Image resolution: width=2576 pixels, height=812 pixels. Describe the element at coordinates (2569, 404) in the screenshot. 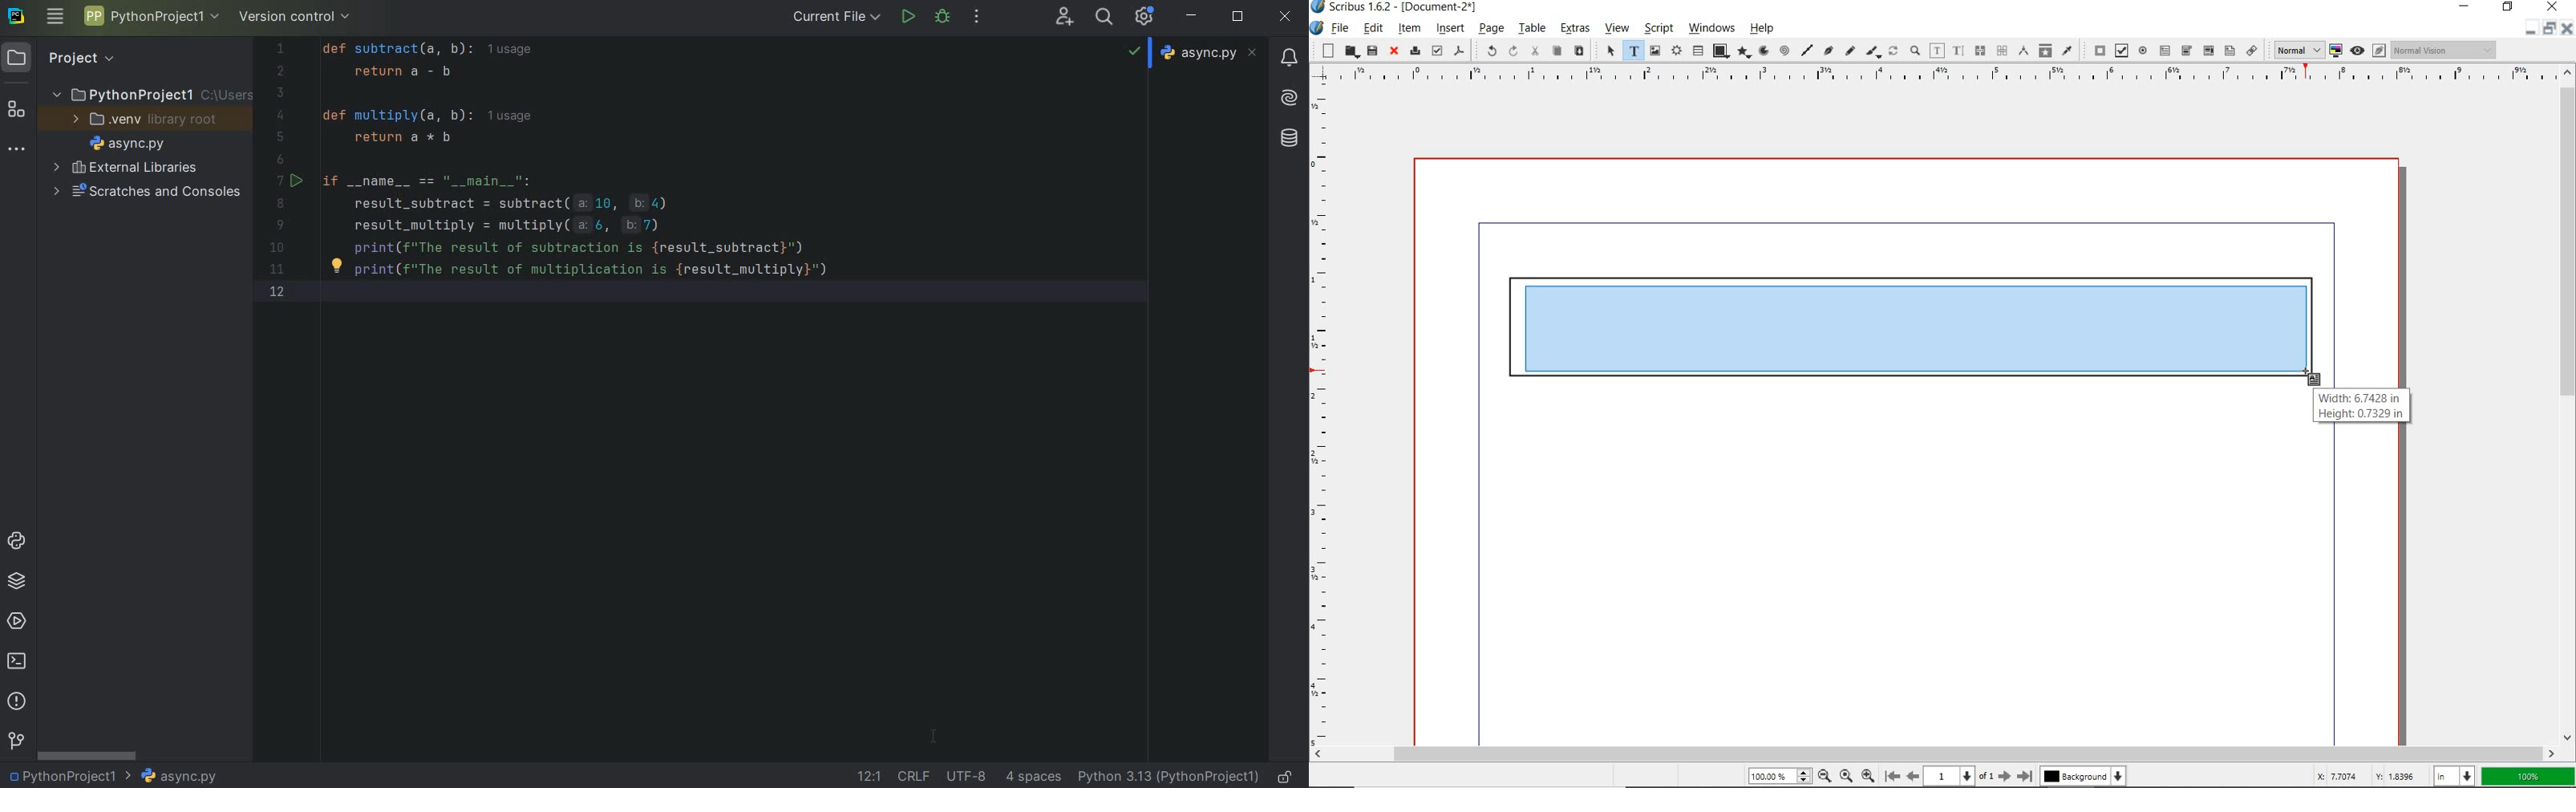

I see `scrollbar` at that location.